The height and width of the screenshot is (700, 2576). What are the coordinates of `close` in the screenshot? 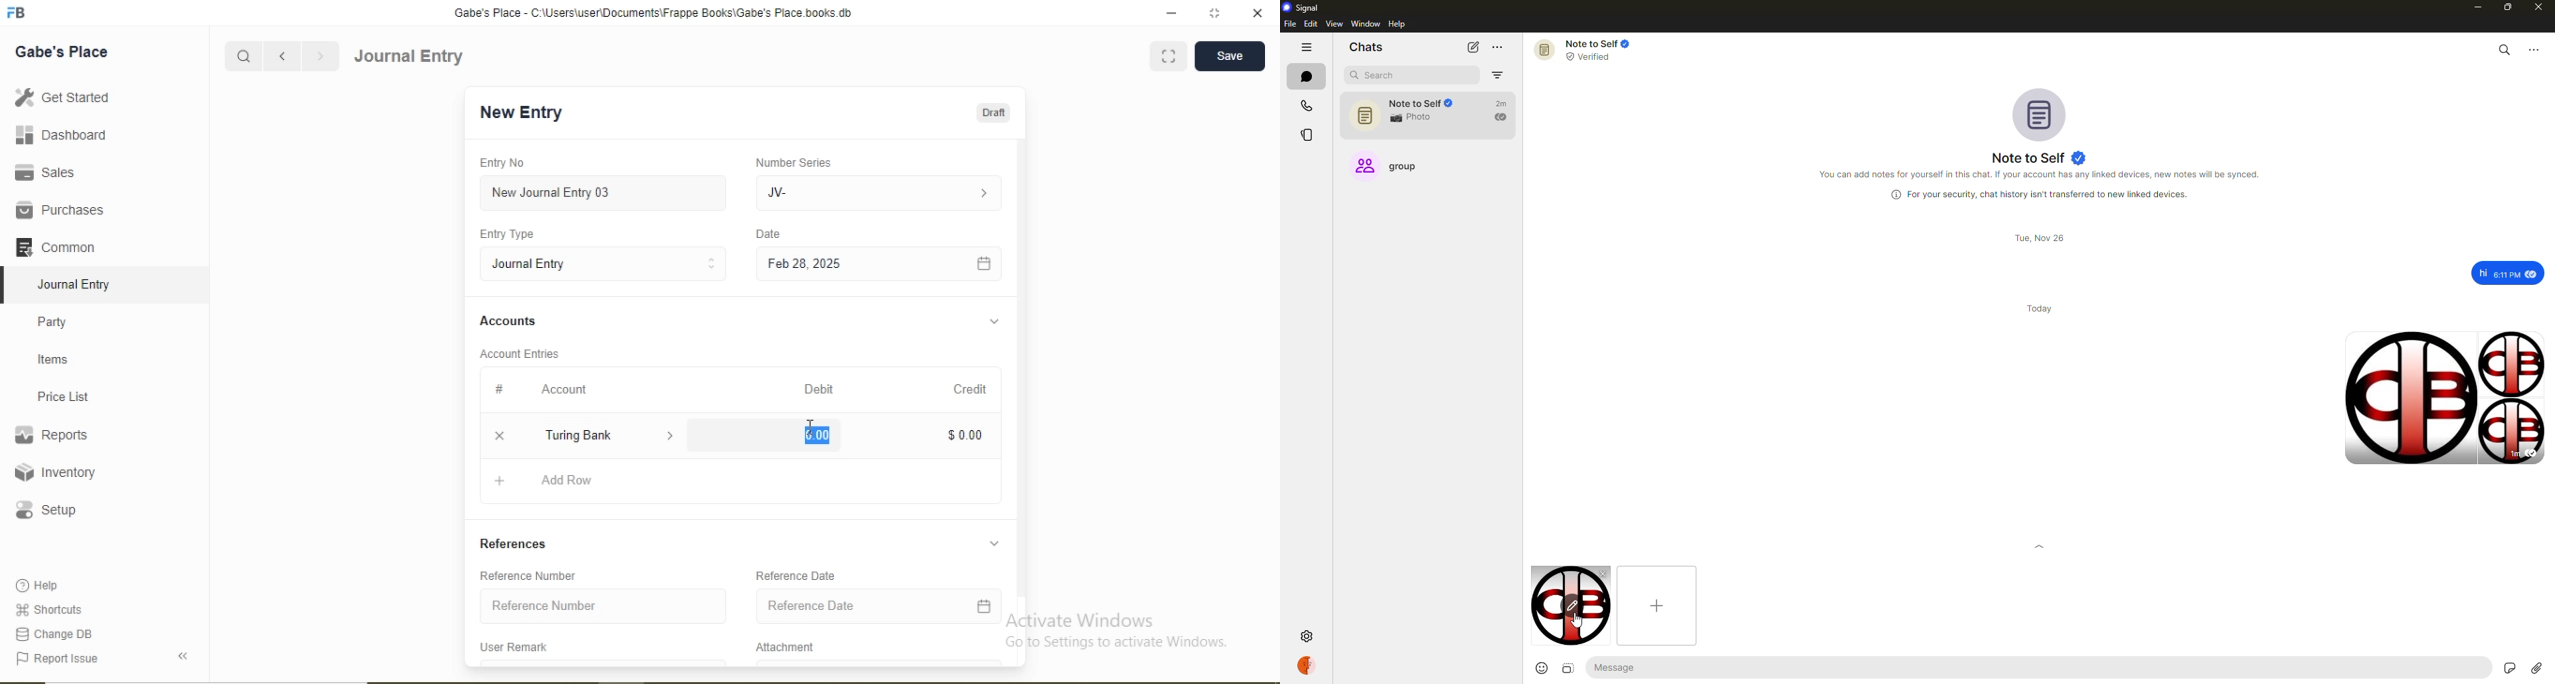 It's located at (1259, 13).